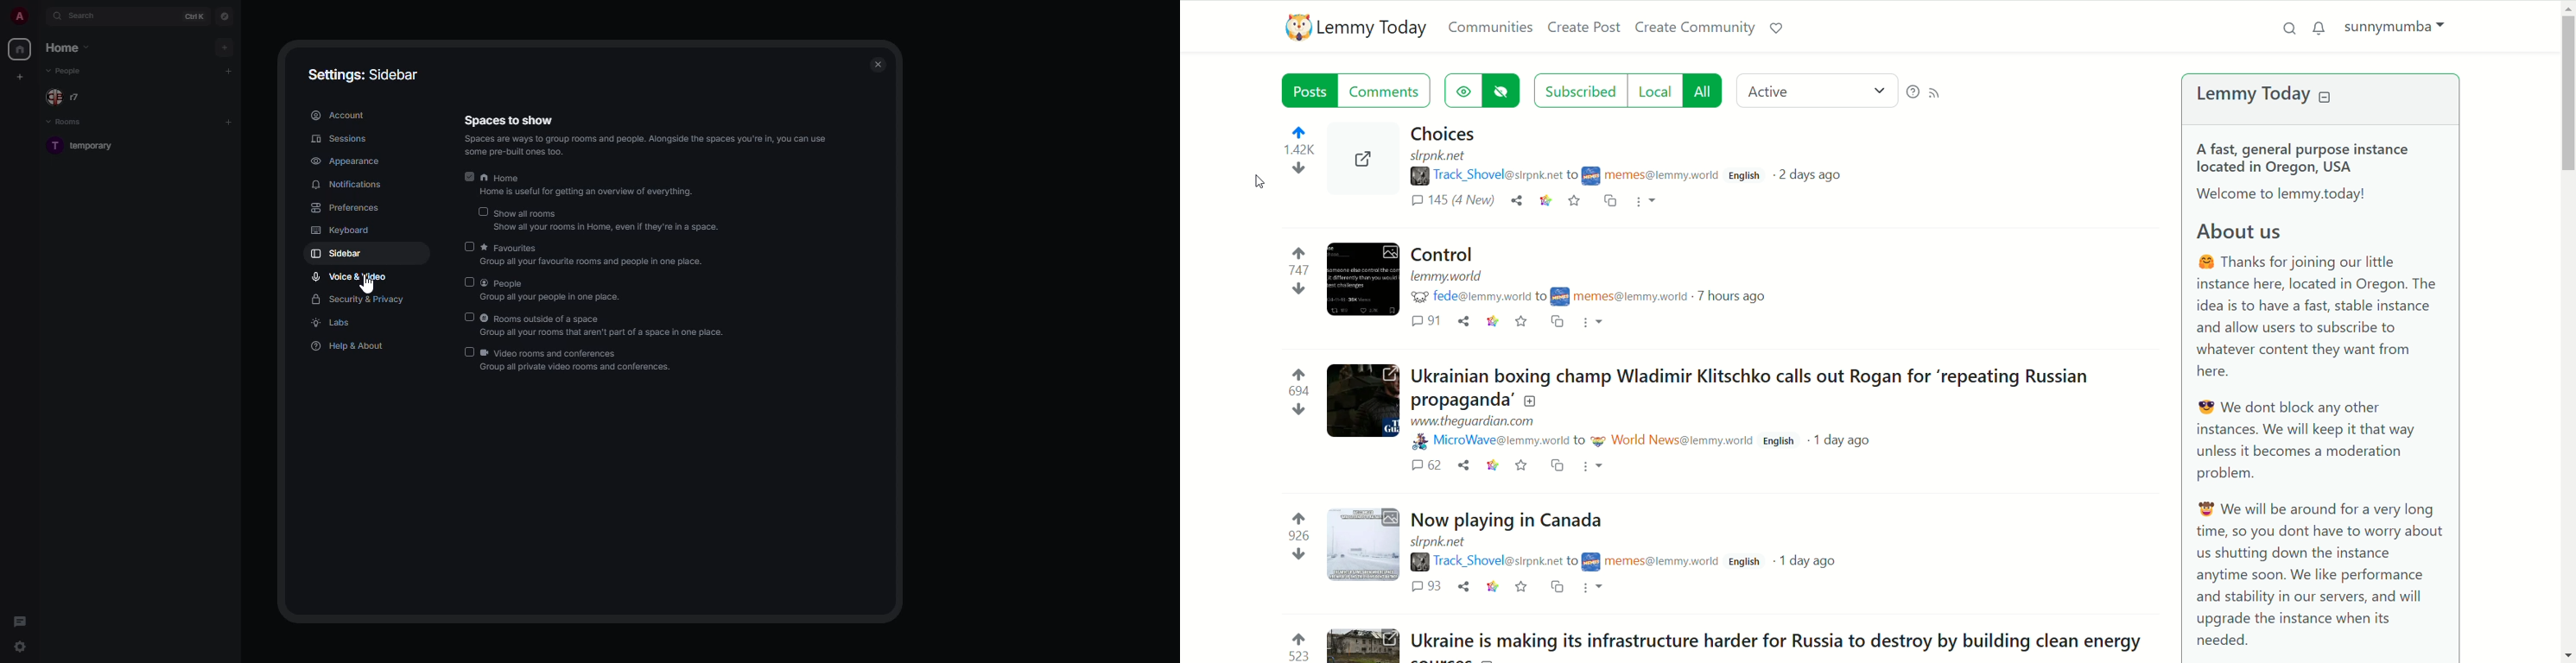 The height and width of the screenshot is (672, 2576). Describe the element at coordinates (80, 148) in the screenshot. I see `T temporary` at that location.